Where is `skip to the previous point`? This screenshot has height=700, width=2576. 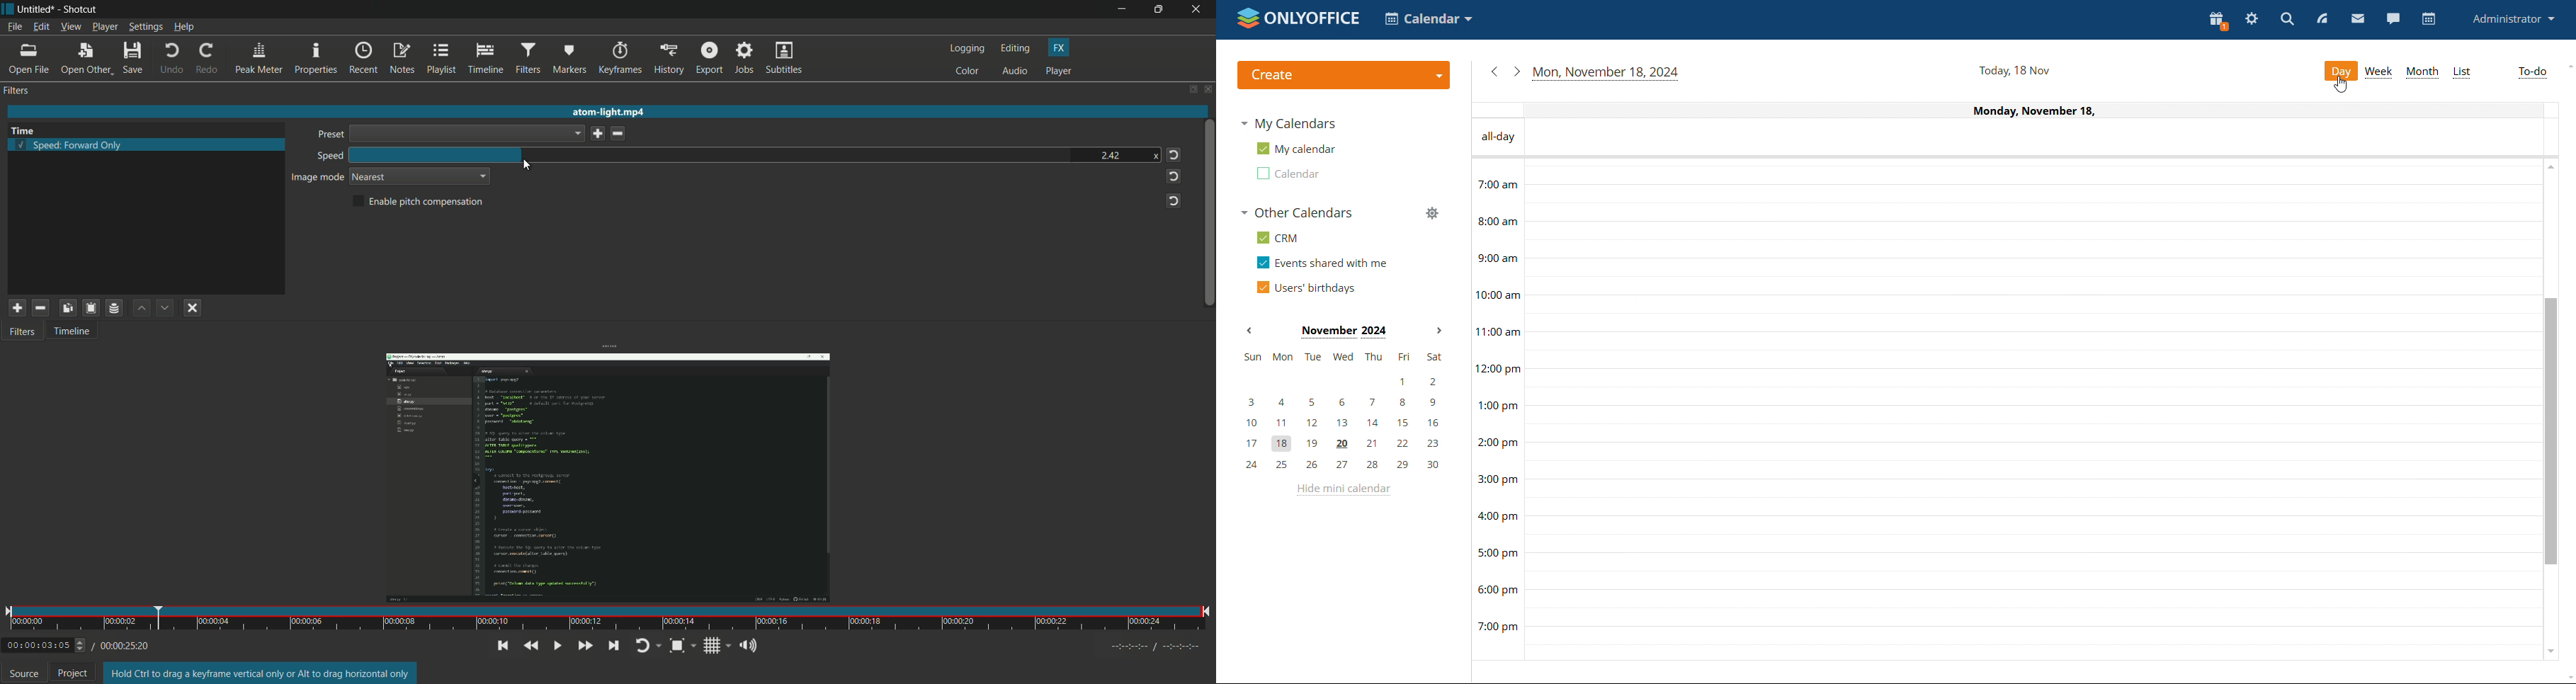 skip to the previous point is located at coordinates (501, 646).